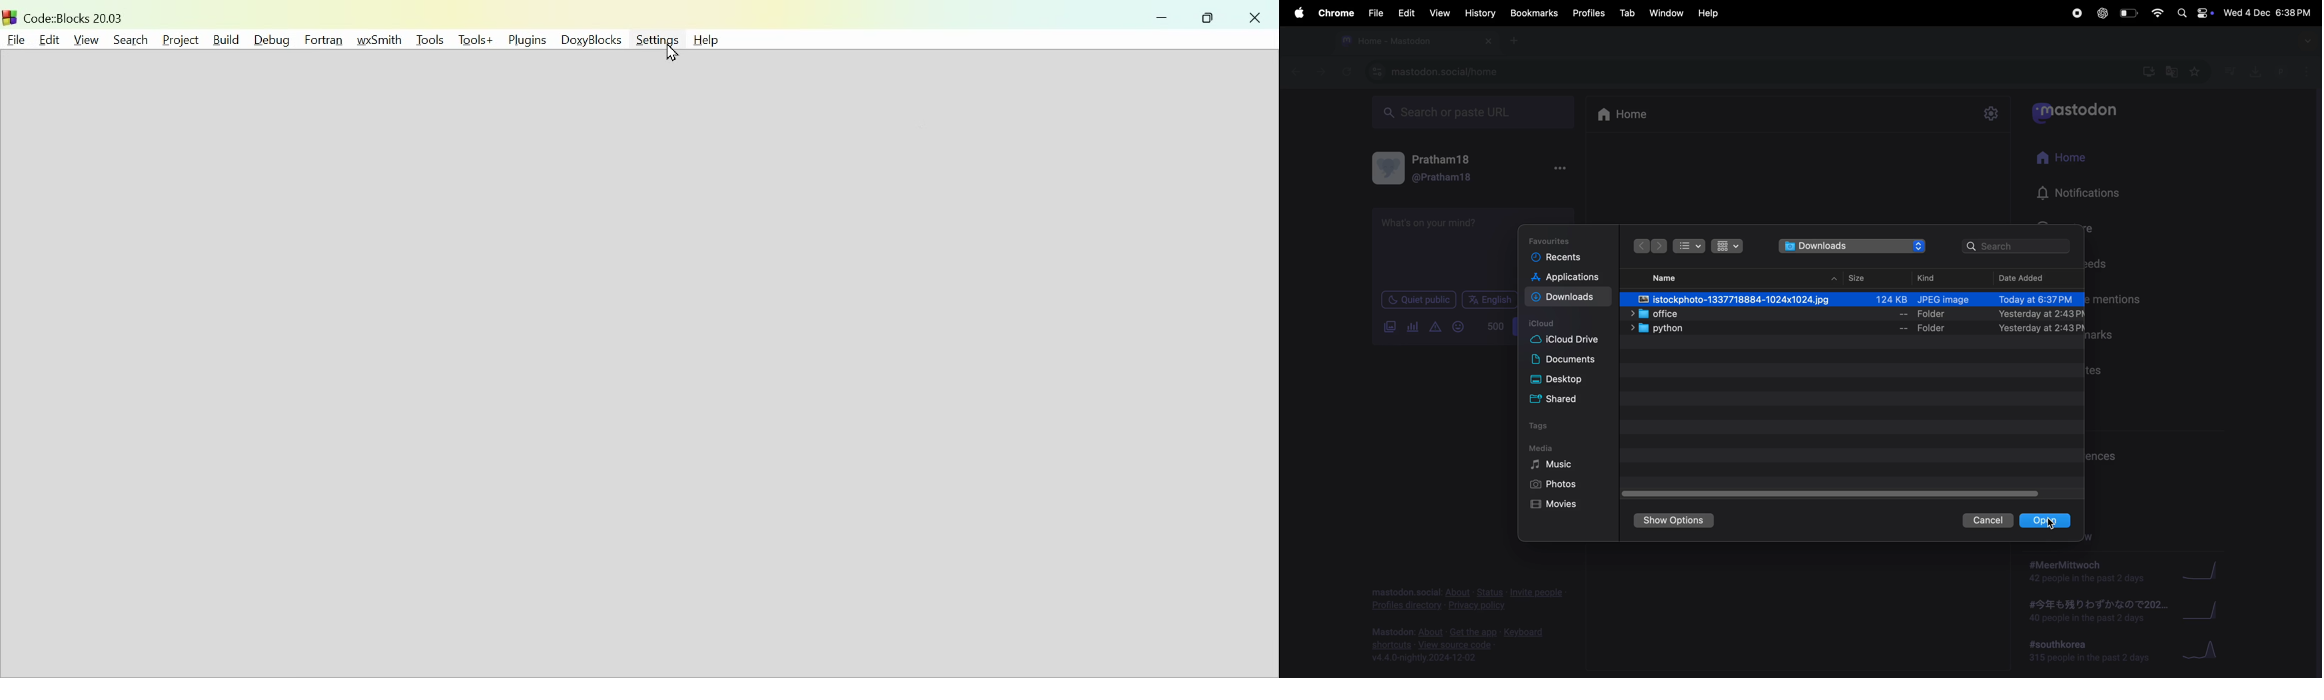  Describe the element at coordinates (657, 41) in the screenshot. I see `Settings` at that location.